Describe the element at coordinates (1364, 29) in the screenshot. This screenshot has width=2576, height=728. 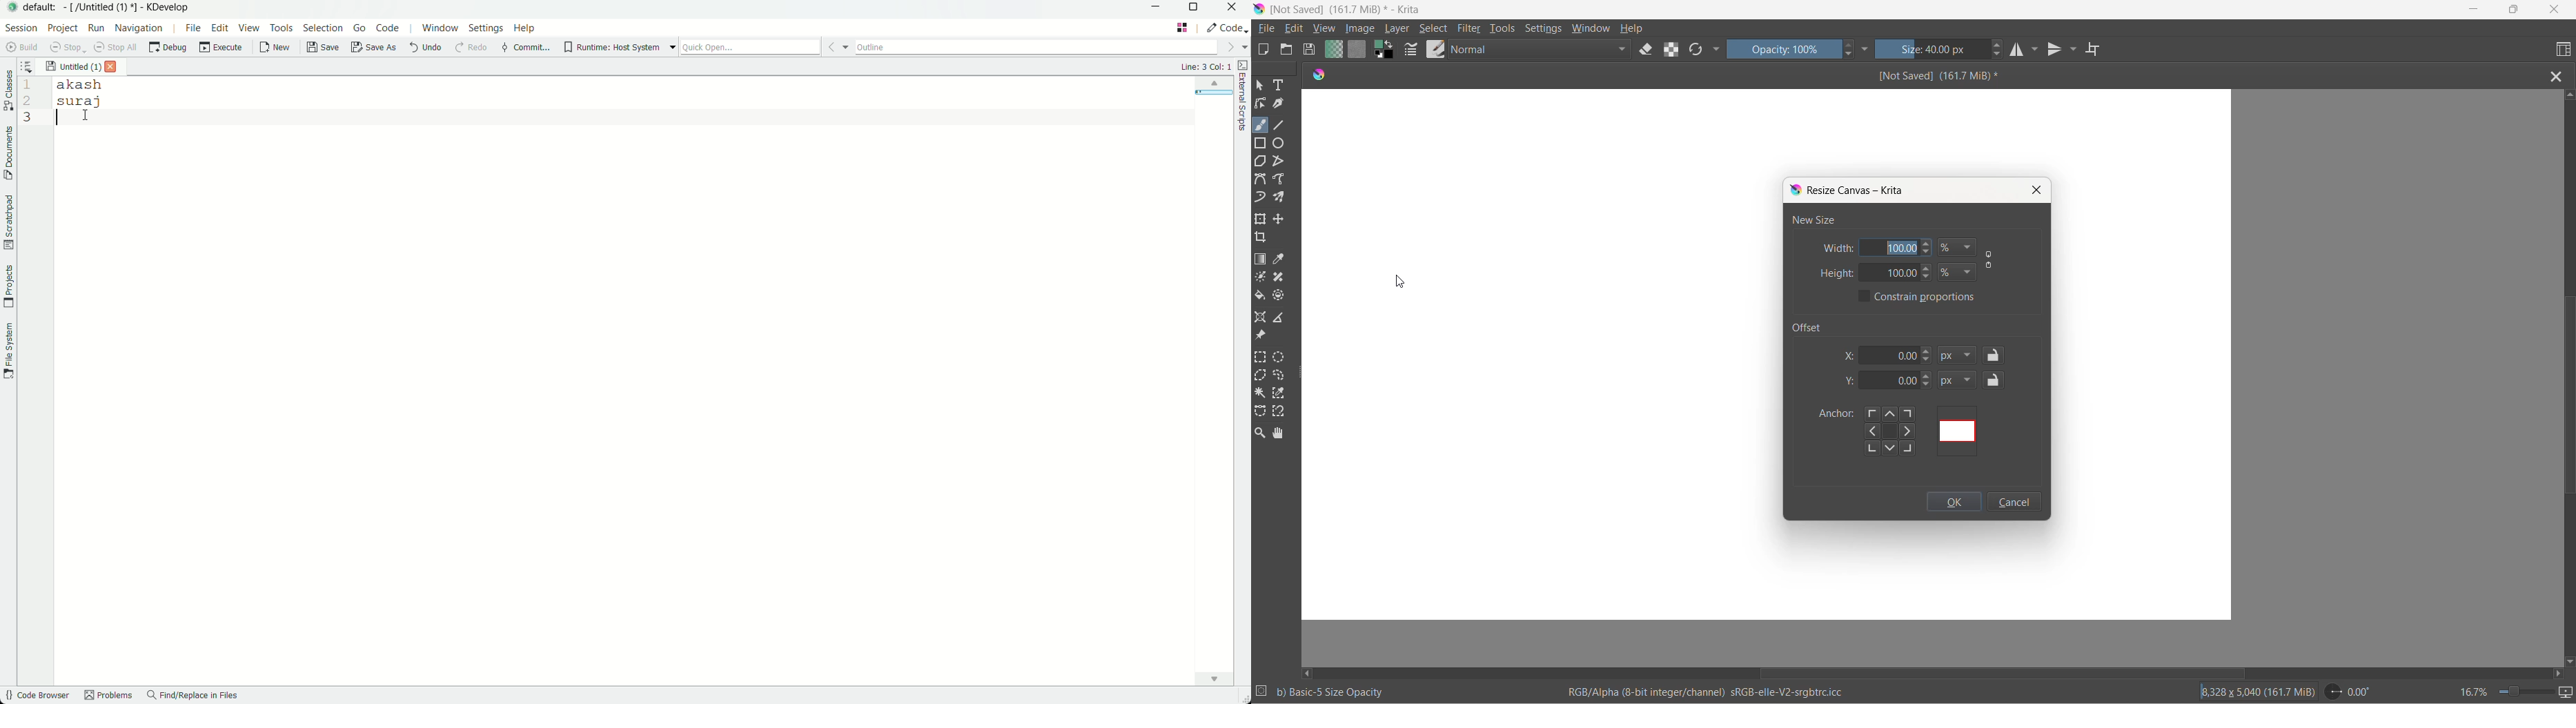
I see `Cursor on image` at that location.